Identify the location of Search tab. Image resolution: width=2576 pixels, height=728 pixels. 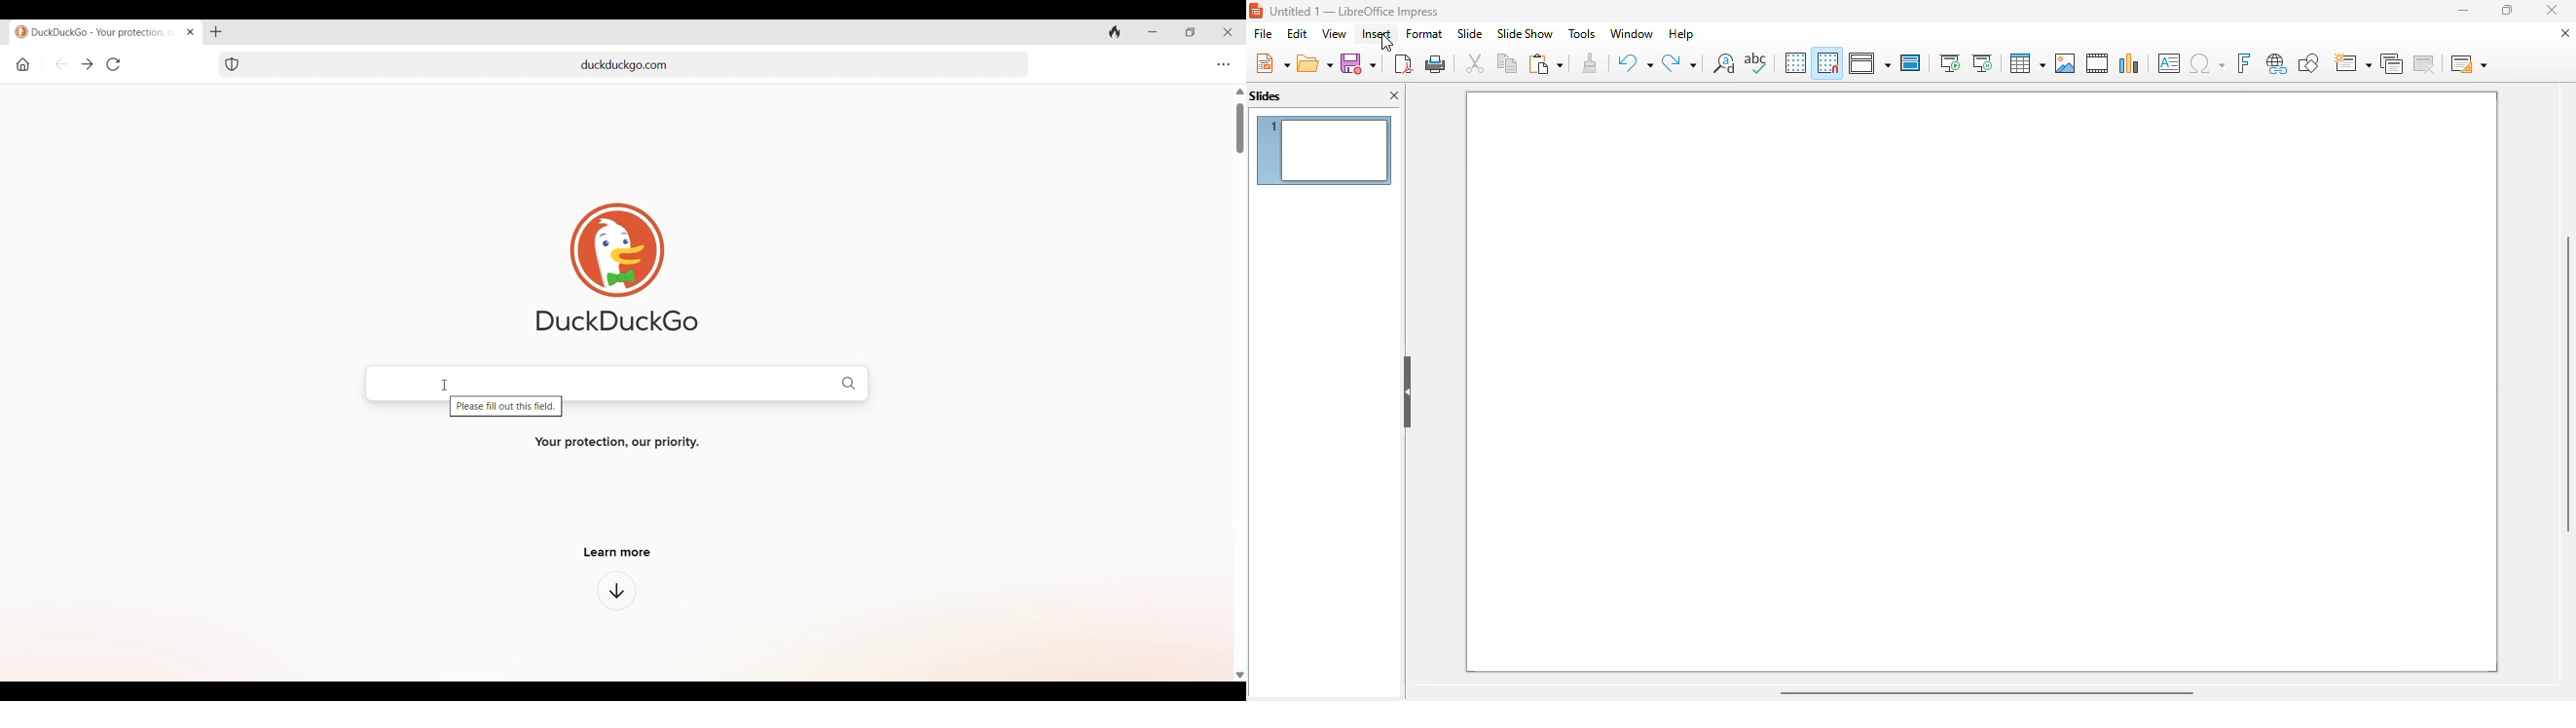
(411, 64).